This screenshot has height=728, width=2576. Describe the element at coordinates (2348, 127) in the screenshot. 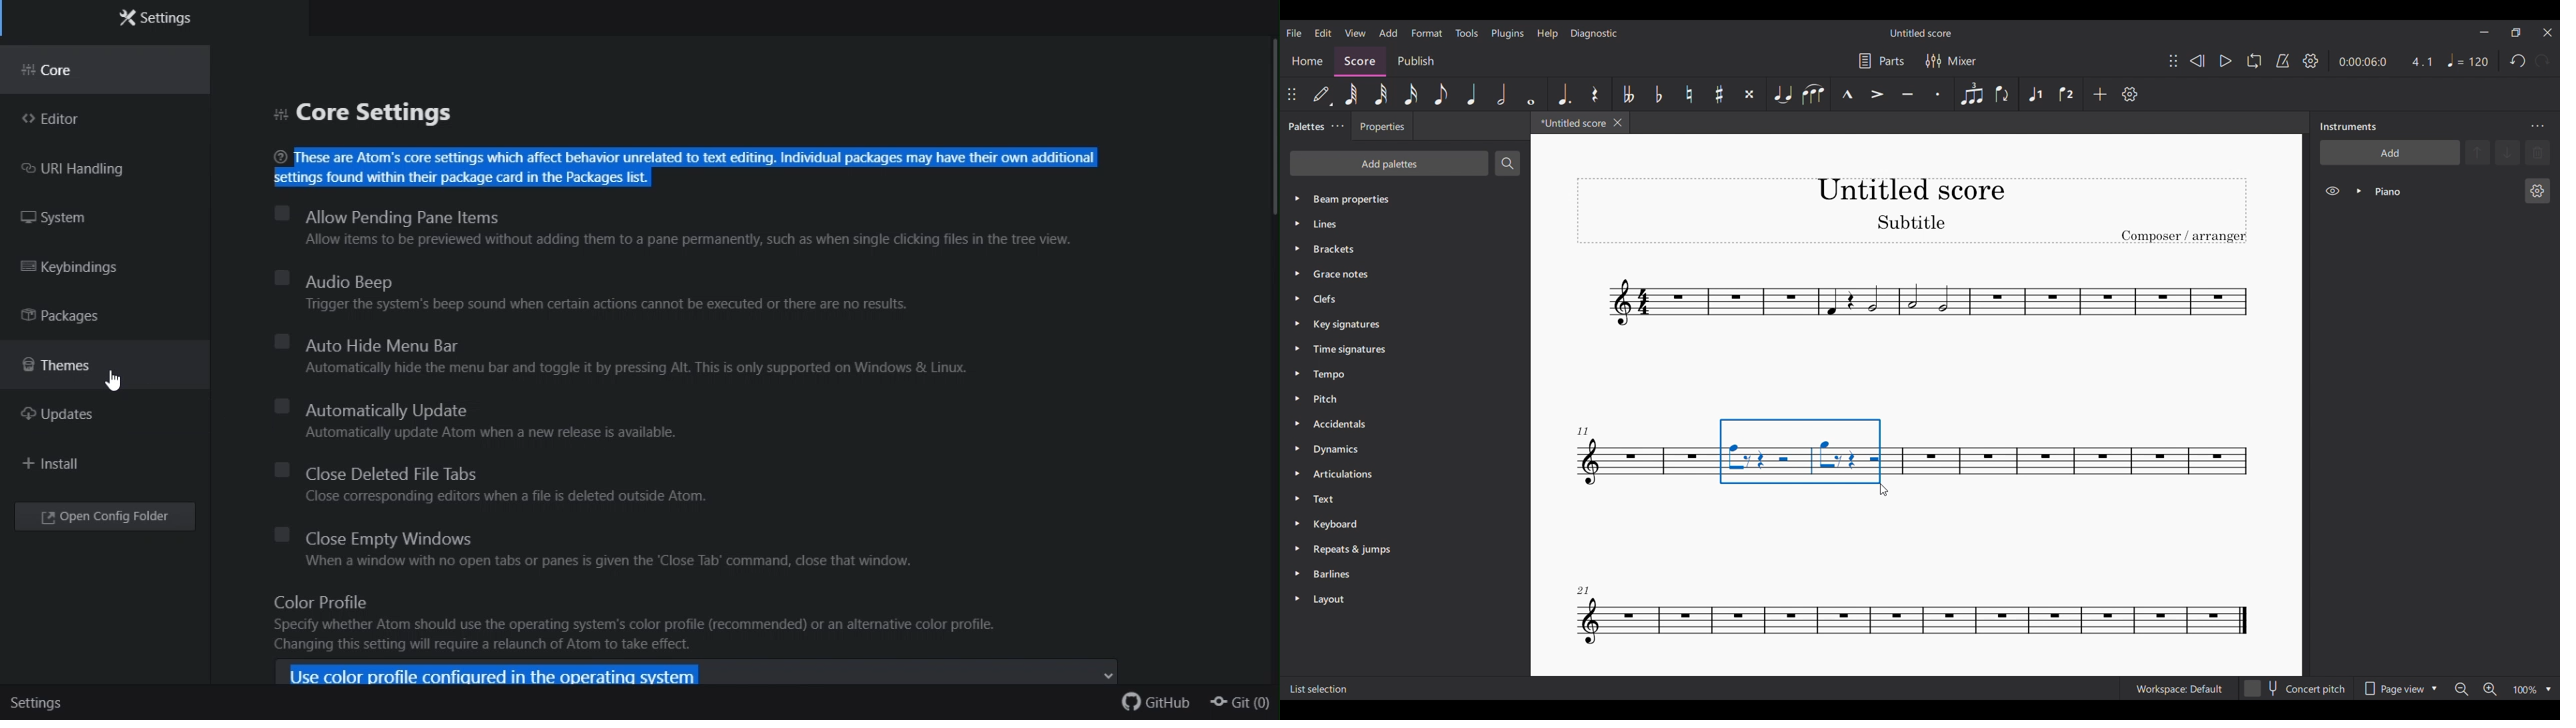

I see `Instruments` at that location.